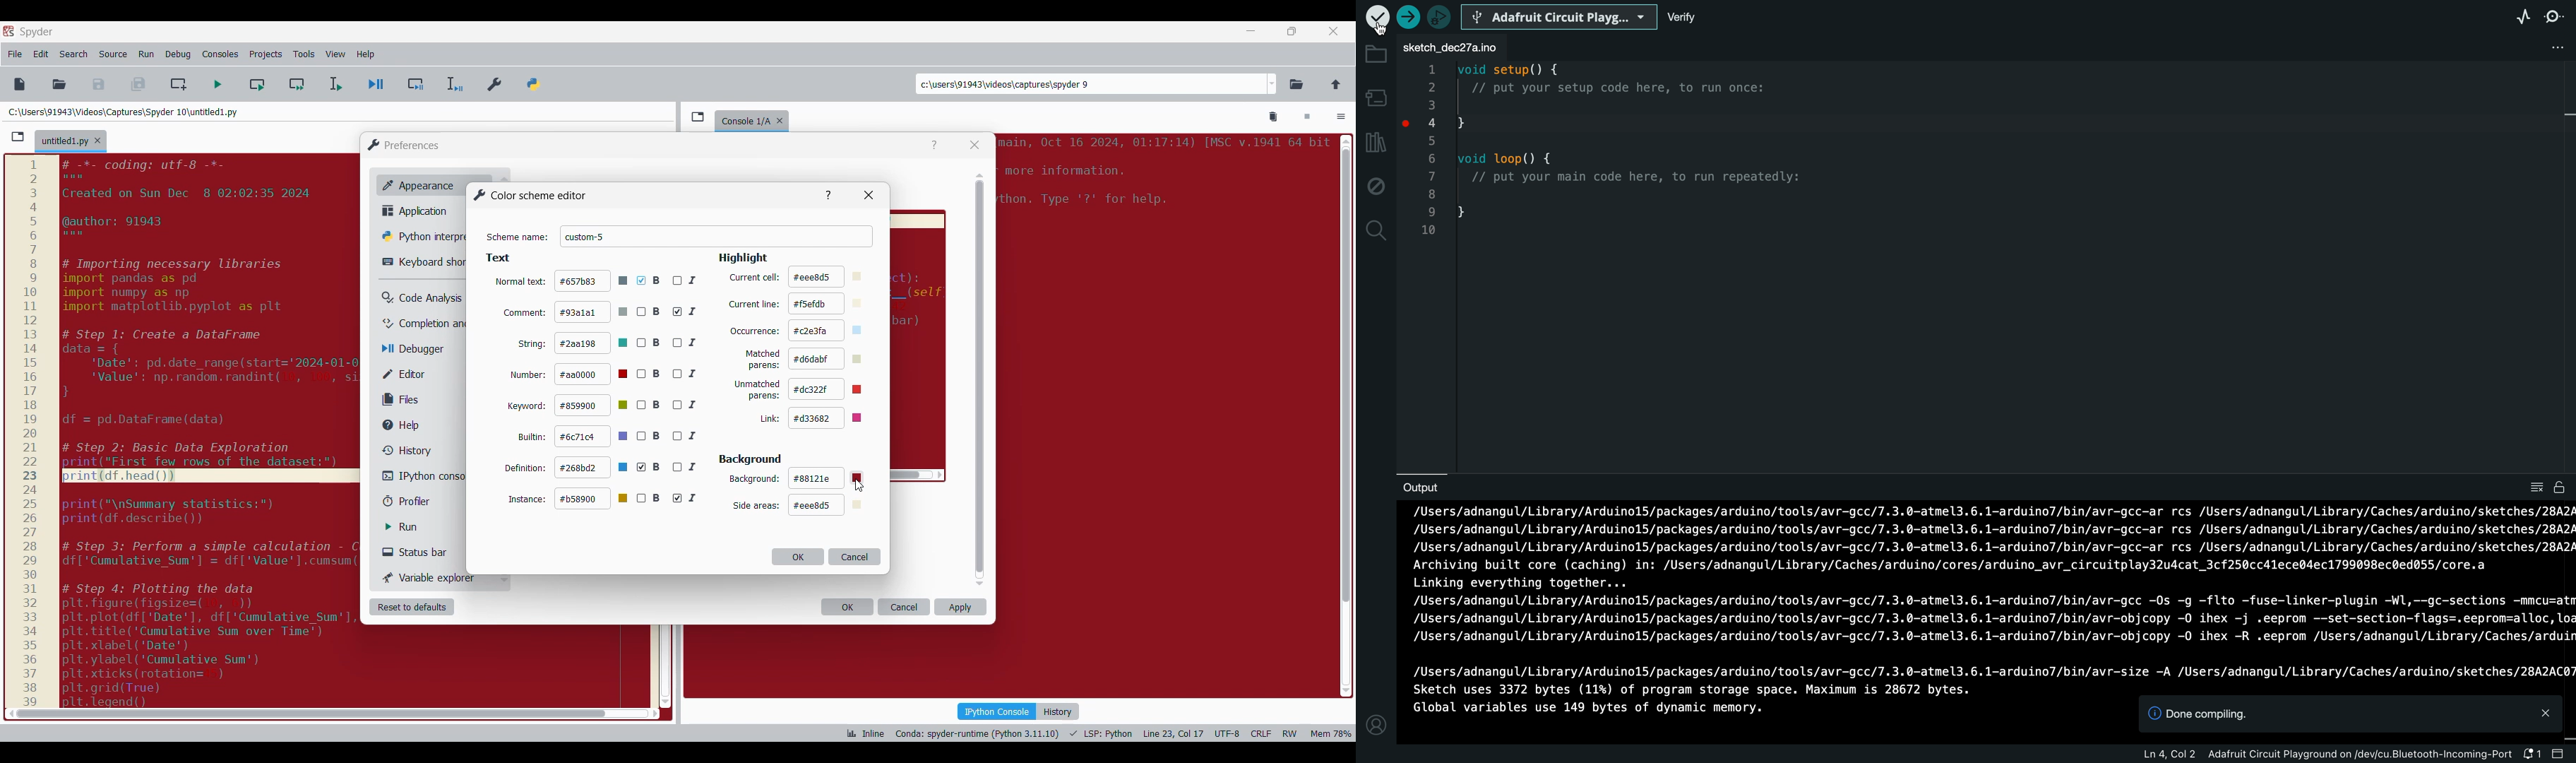  I want to click on I, so click(686, 312).